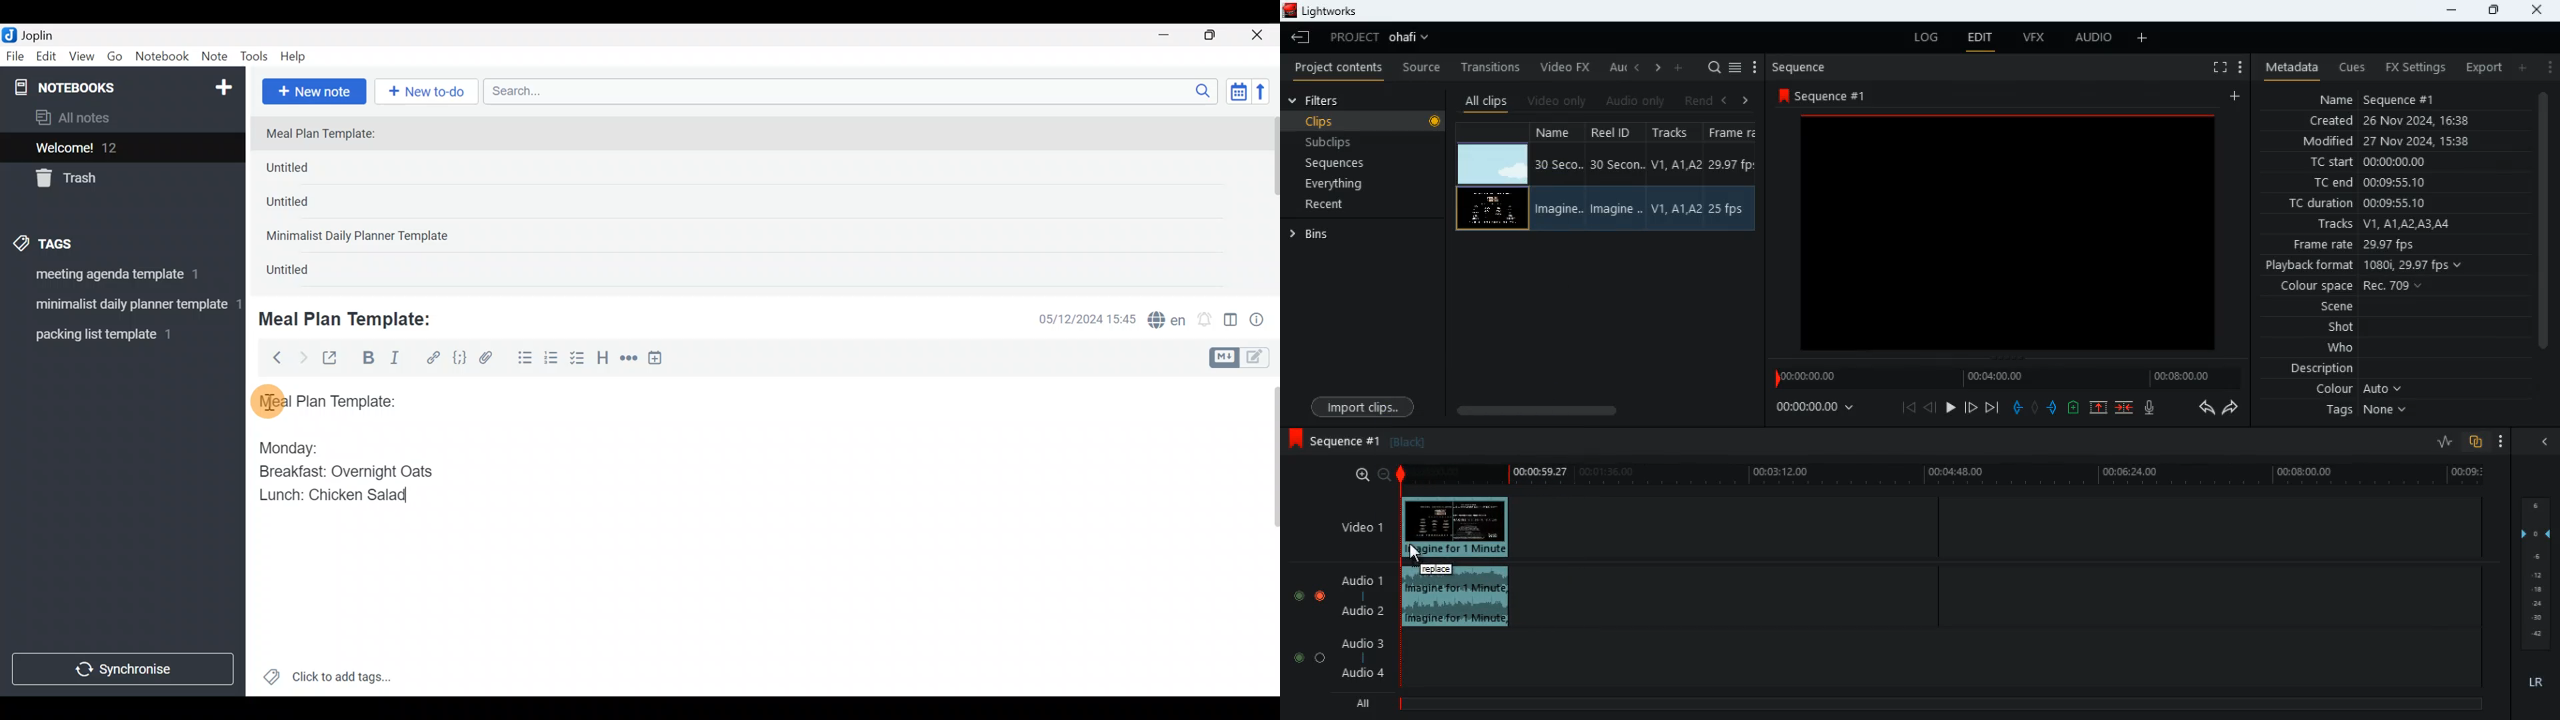  I want to click on preview , so click(2006, 230).